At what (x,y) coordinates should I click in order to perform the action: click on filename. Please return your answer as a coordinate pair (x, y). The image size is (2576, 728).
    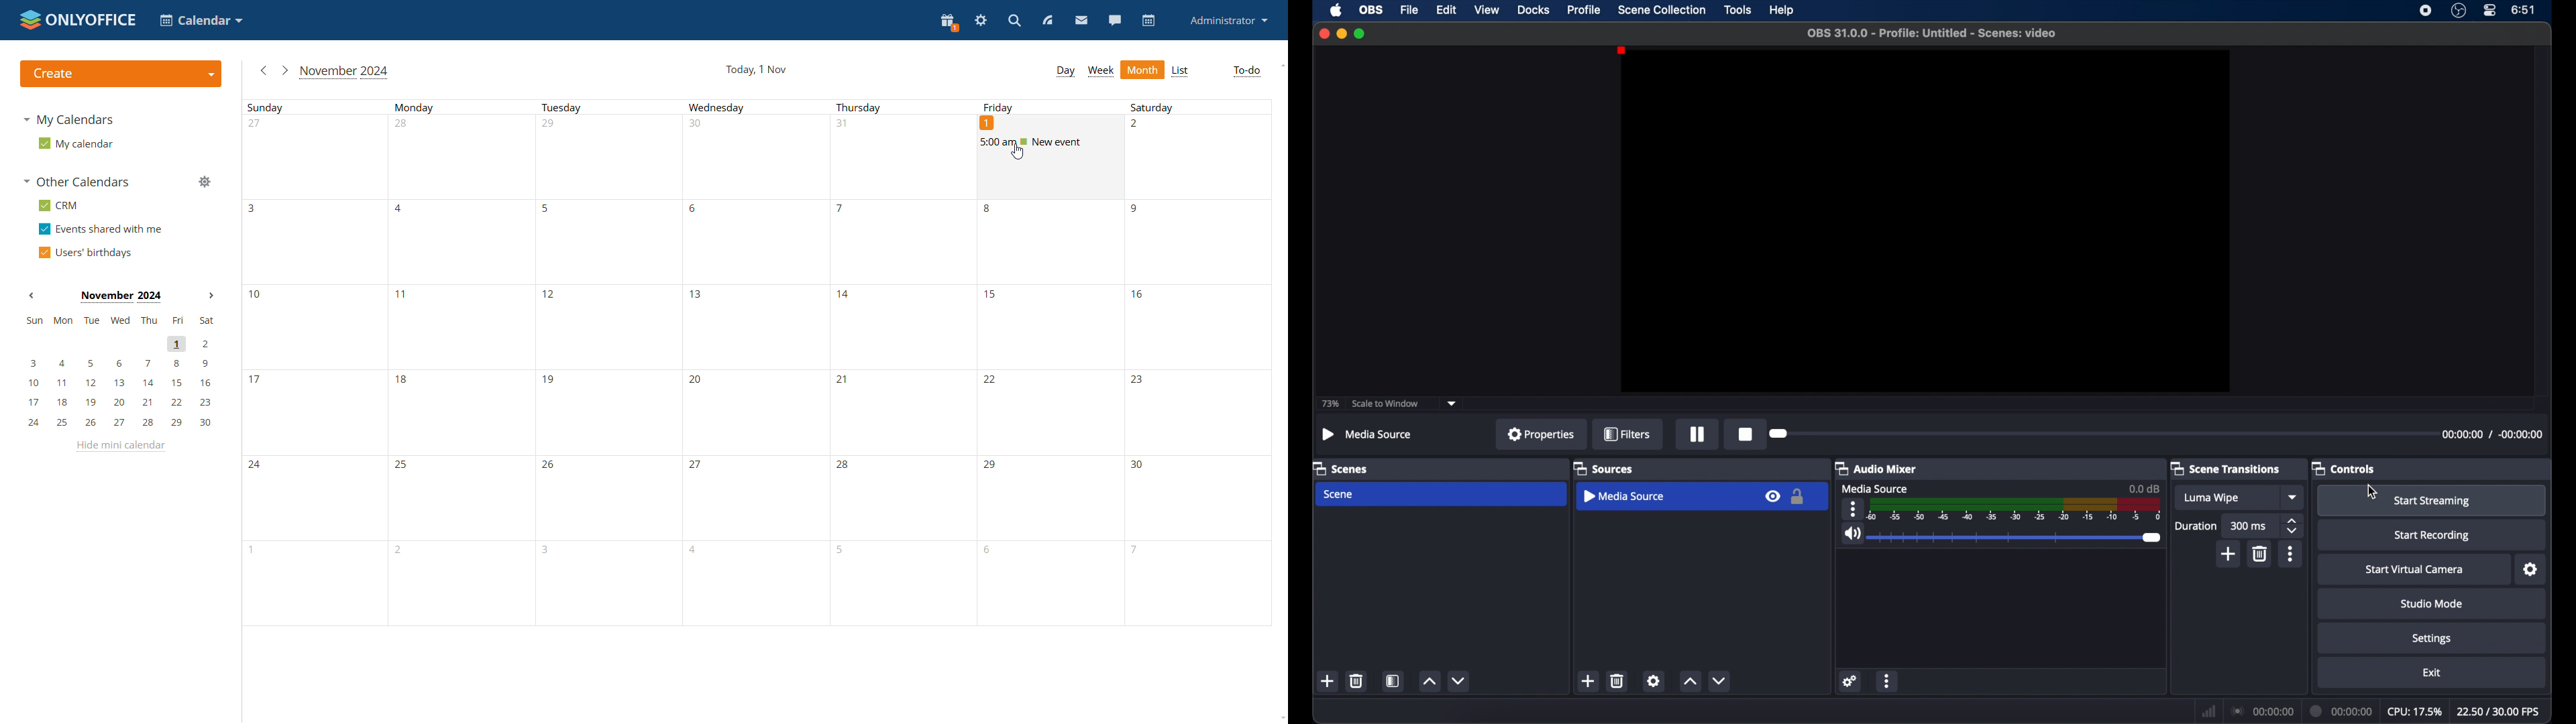
    Looking at the image, I should click on (1933, 34).